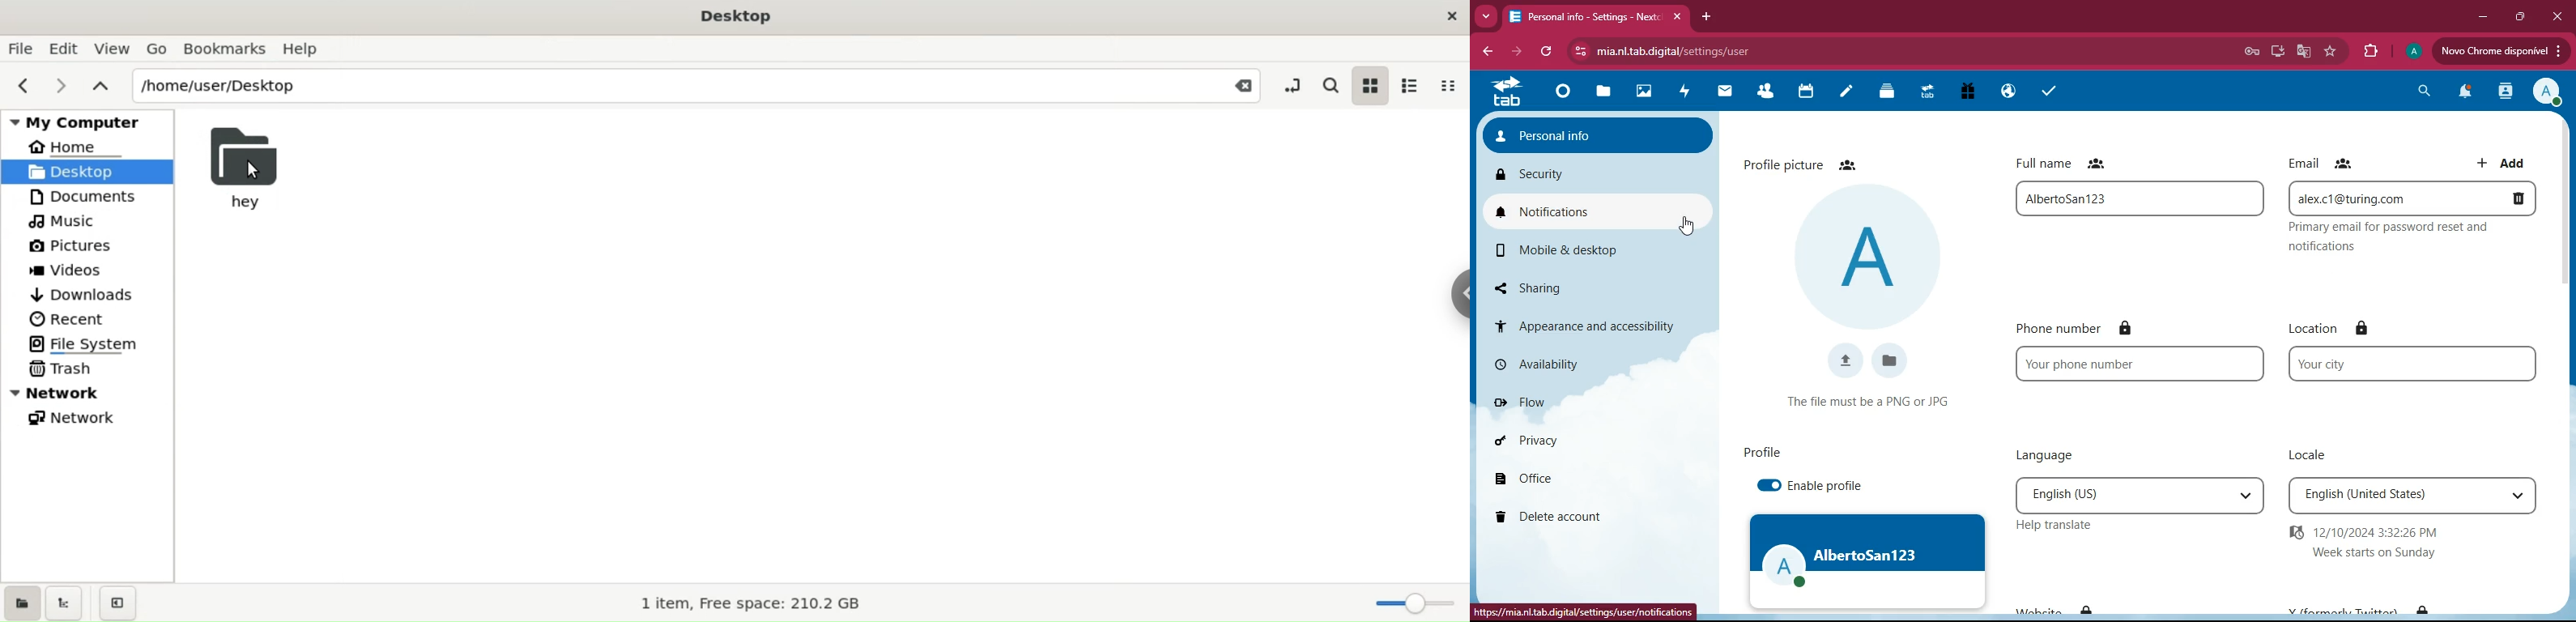 This screenshot has width=2576, height=644. What do you see at coordinates (2519, 17) in the screenshot?
I see `maximize` at bounding box center [2519, 17].